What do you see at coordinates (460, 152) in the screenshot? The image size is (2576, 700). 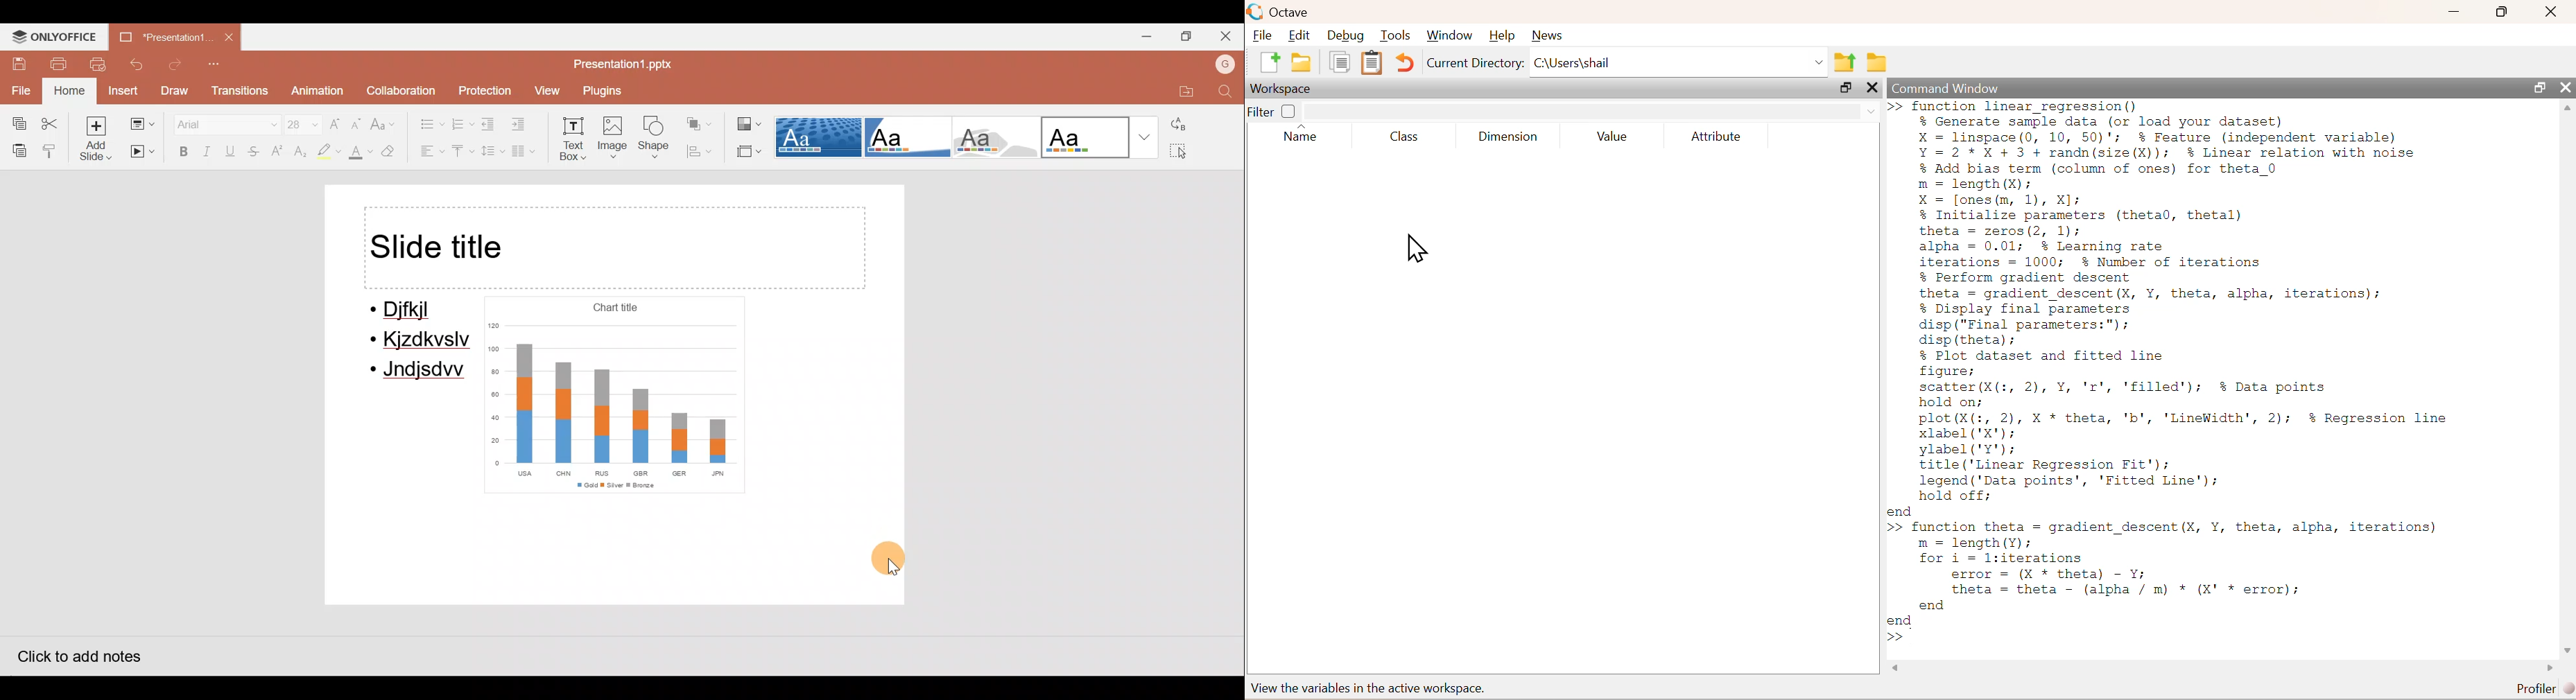 I see `Vertical align` at bounding box center [460, 152].